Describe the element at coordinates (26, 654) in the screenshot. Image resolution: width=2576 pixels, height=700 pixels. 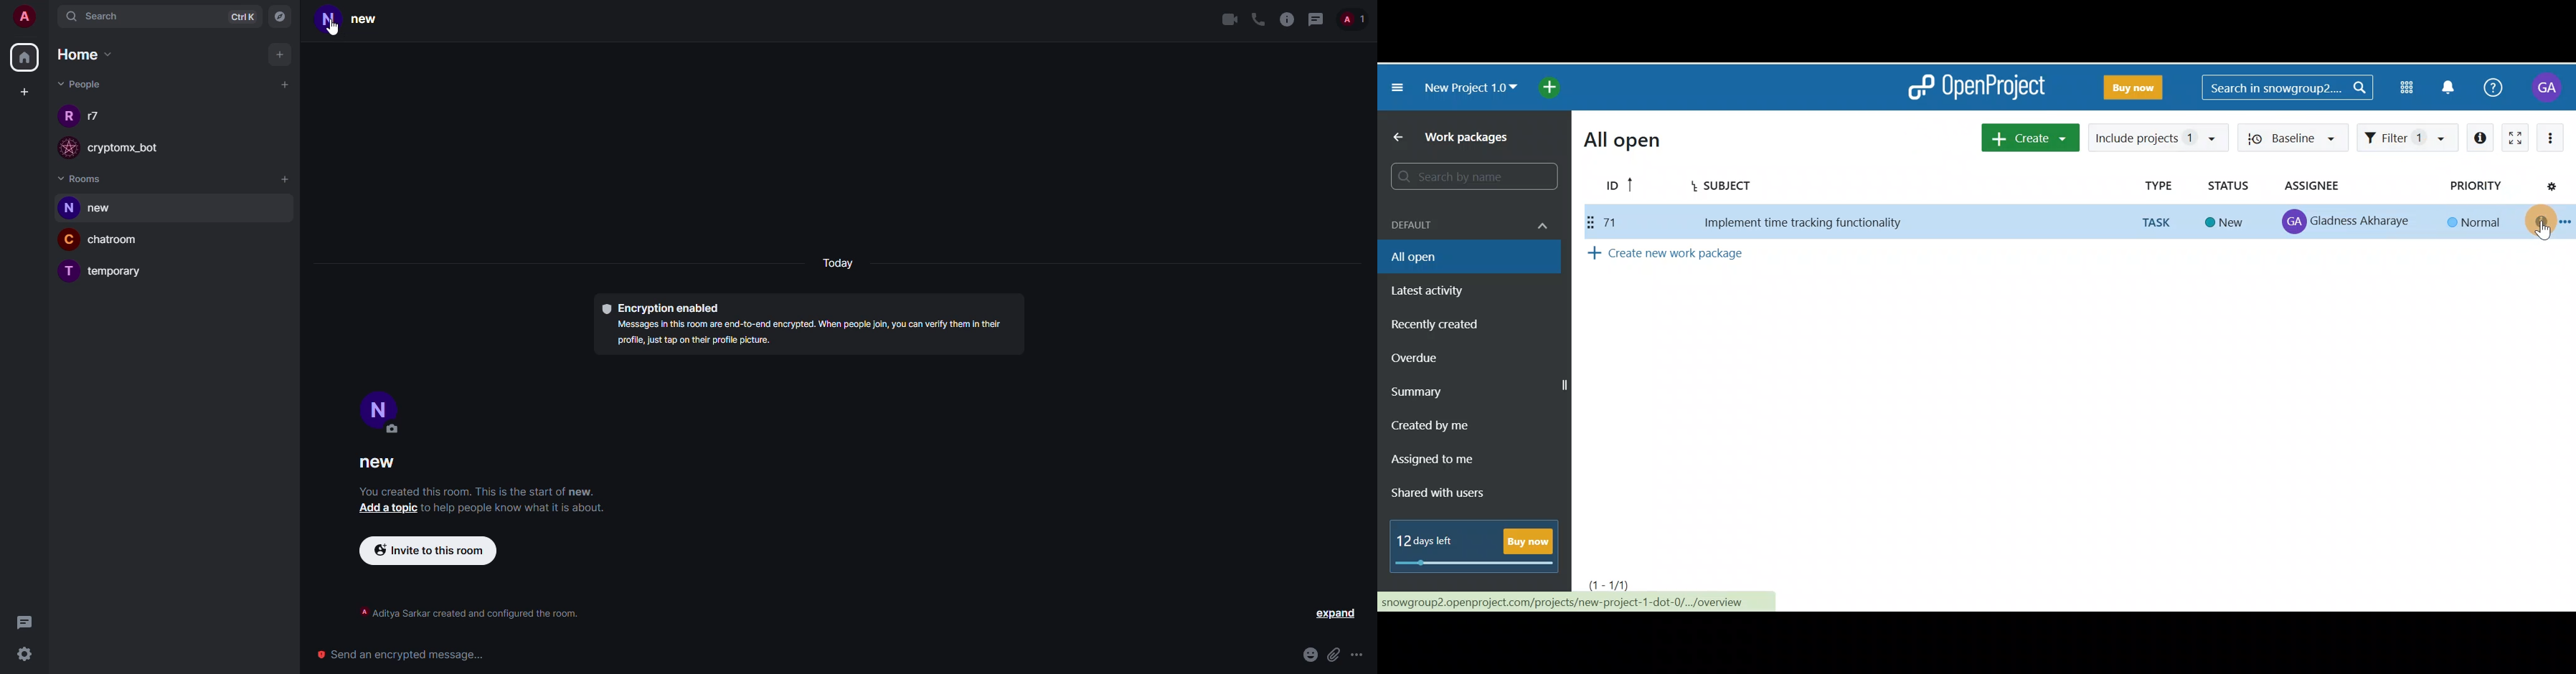
I see `settings` at that location.